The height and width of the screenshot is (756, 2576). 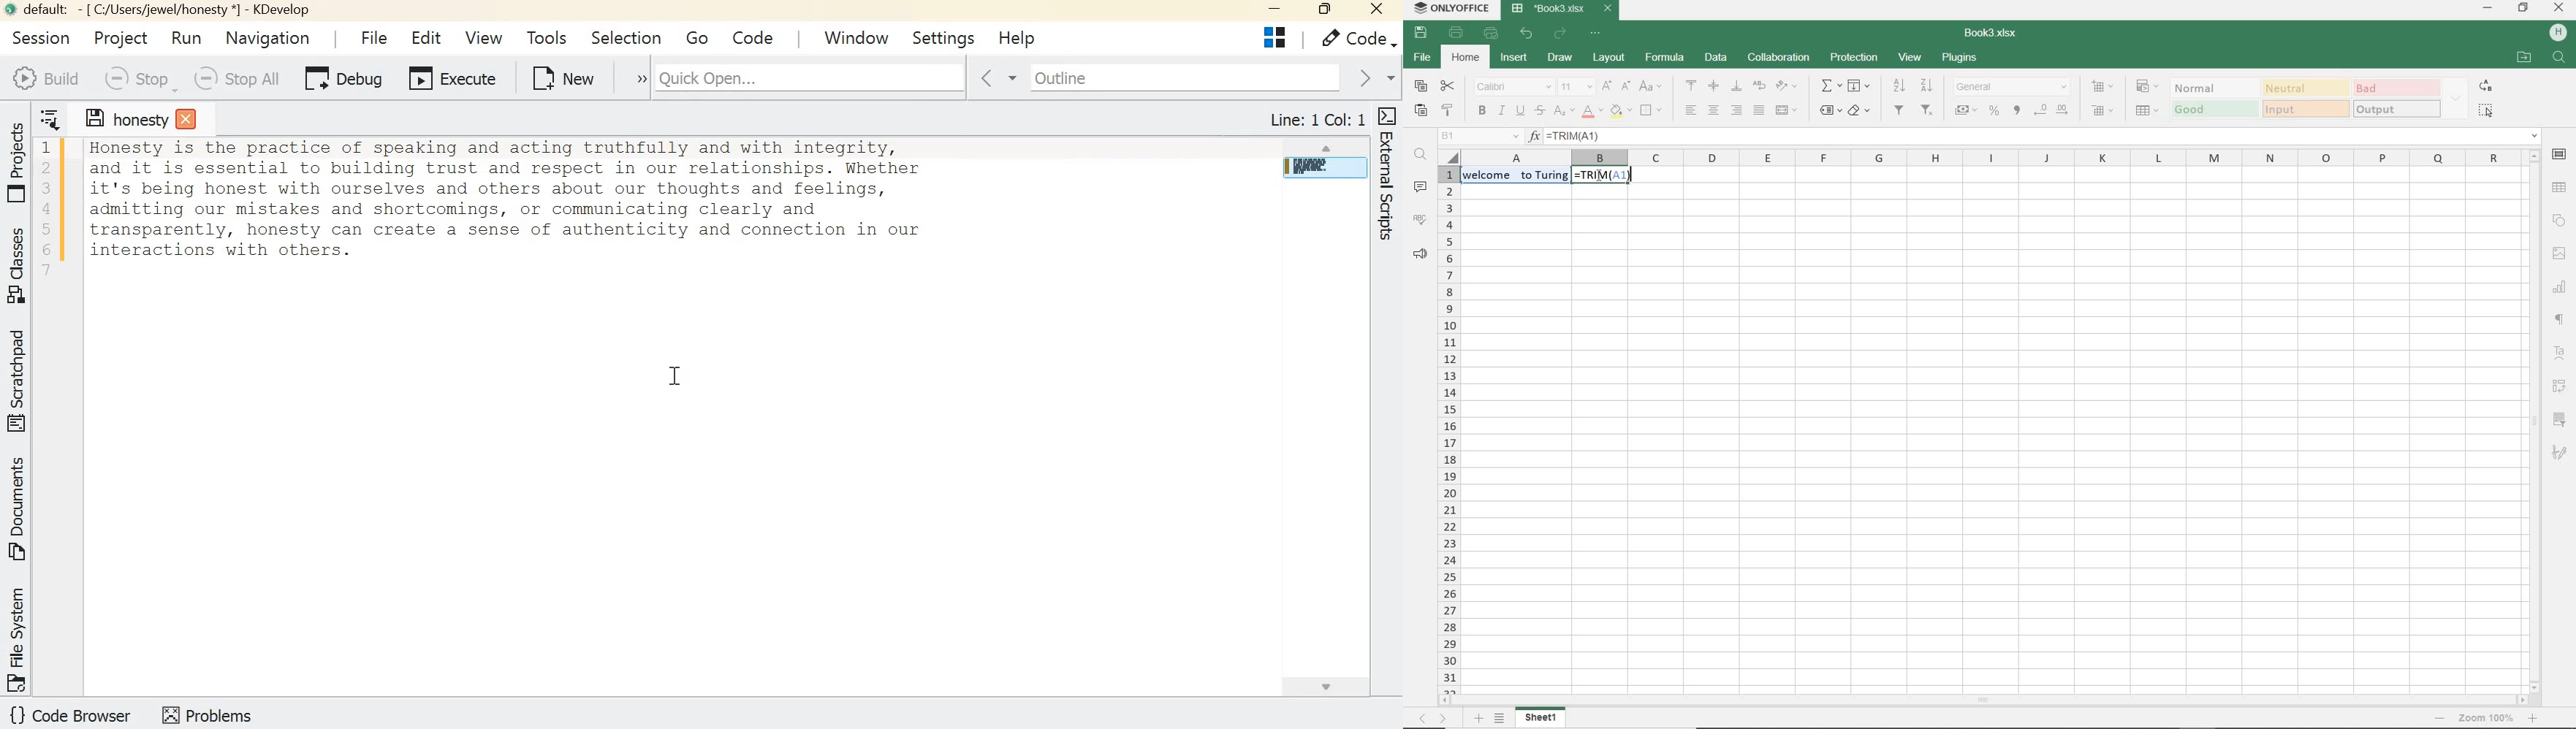 What do you see at coordinates (1980, 159) in the screenshot?
I see `columns` at bounding box center [1980, 159].